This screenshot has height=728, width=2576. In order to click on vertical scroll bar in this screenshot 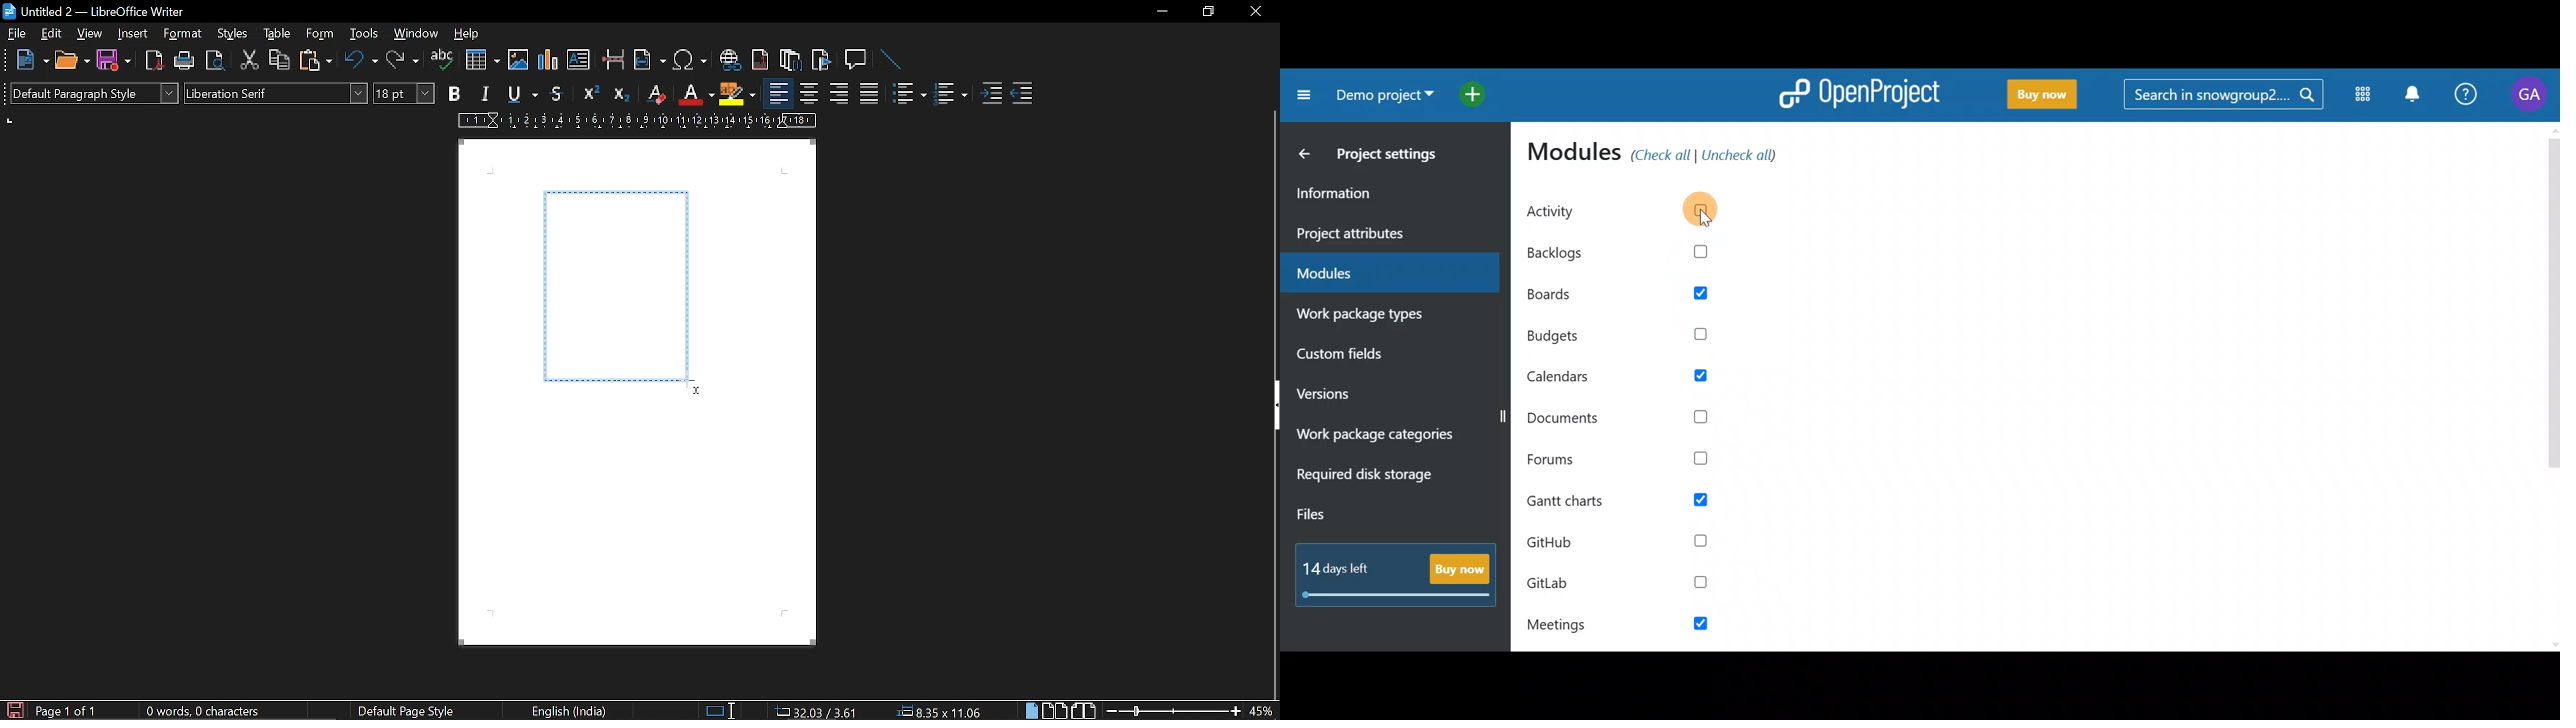, I will do `click(1272, 567)`.